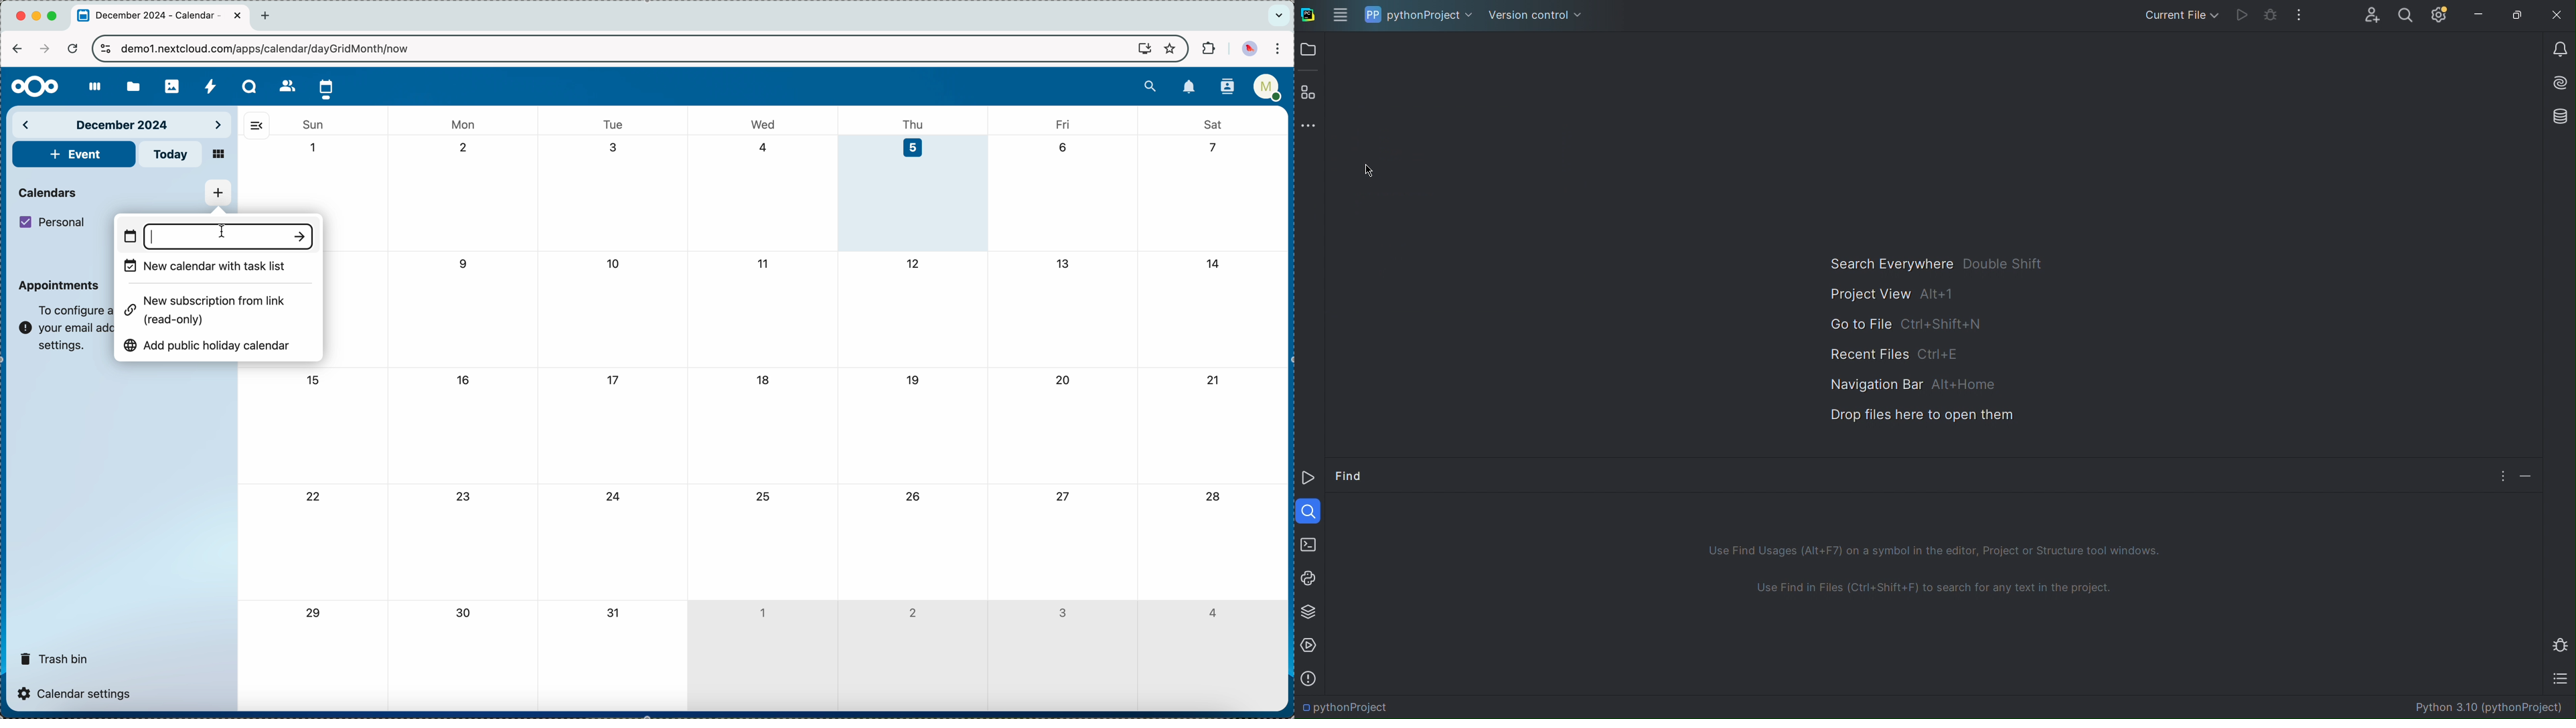 The height and width of the screenshot is (728, 2576). I want to click on 9, so click(465, 264).